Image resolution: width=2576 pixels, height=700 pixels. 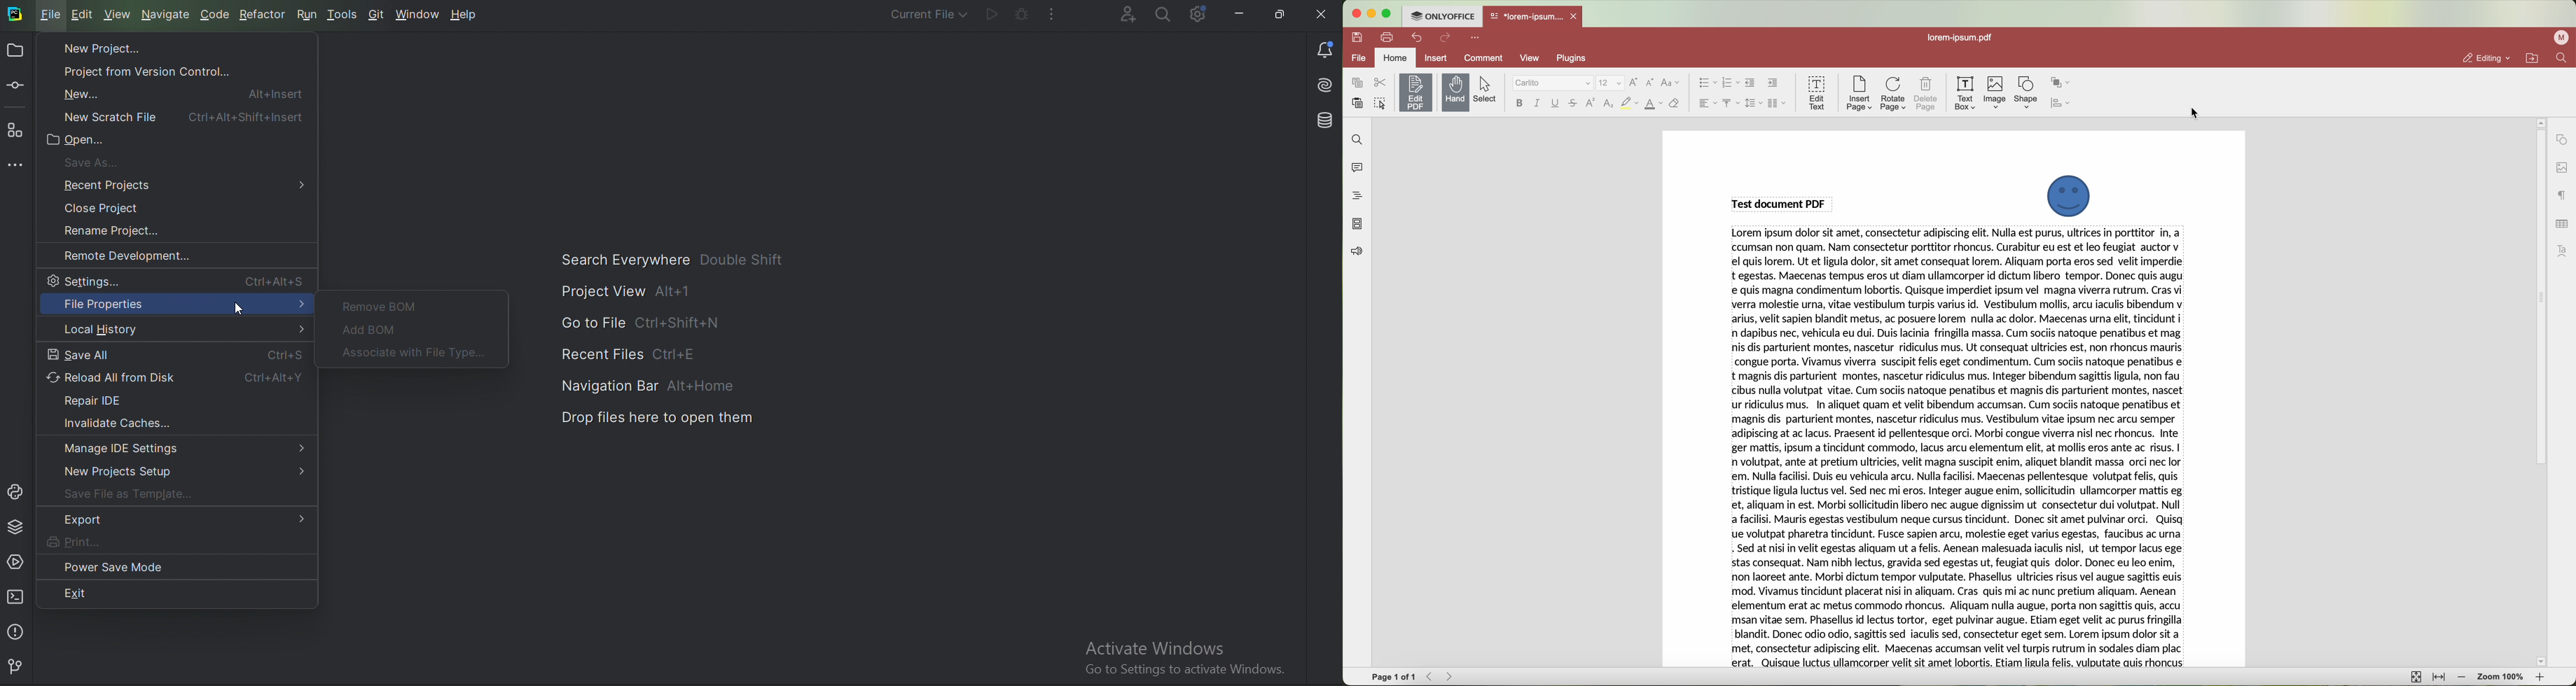 I want to click on Add BOM, so click(x=373, y=330).